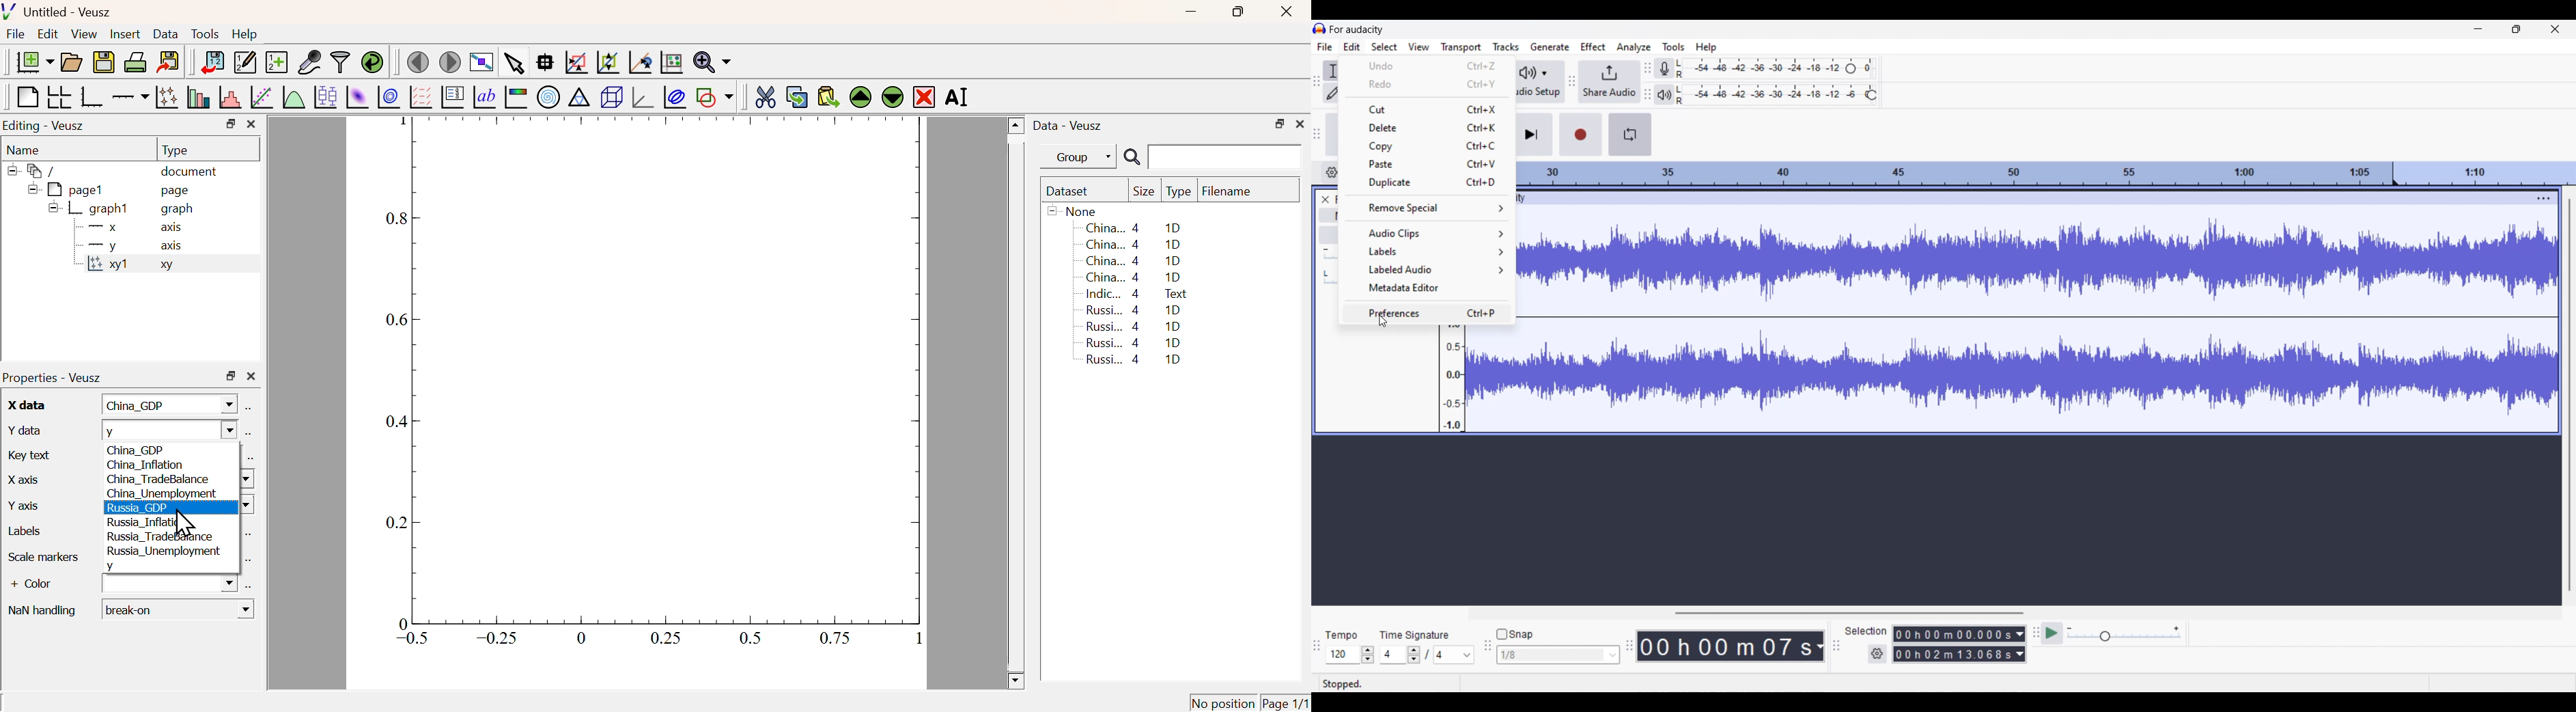 The image size is (2576, 728). What do you see at coordinates (160, 536) in the screenshot?
I see `Russia_TradeBalance` at bounding box center [160, 536].